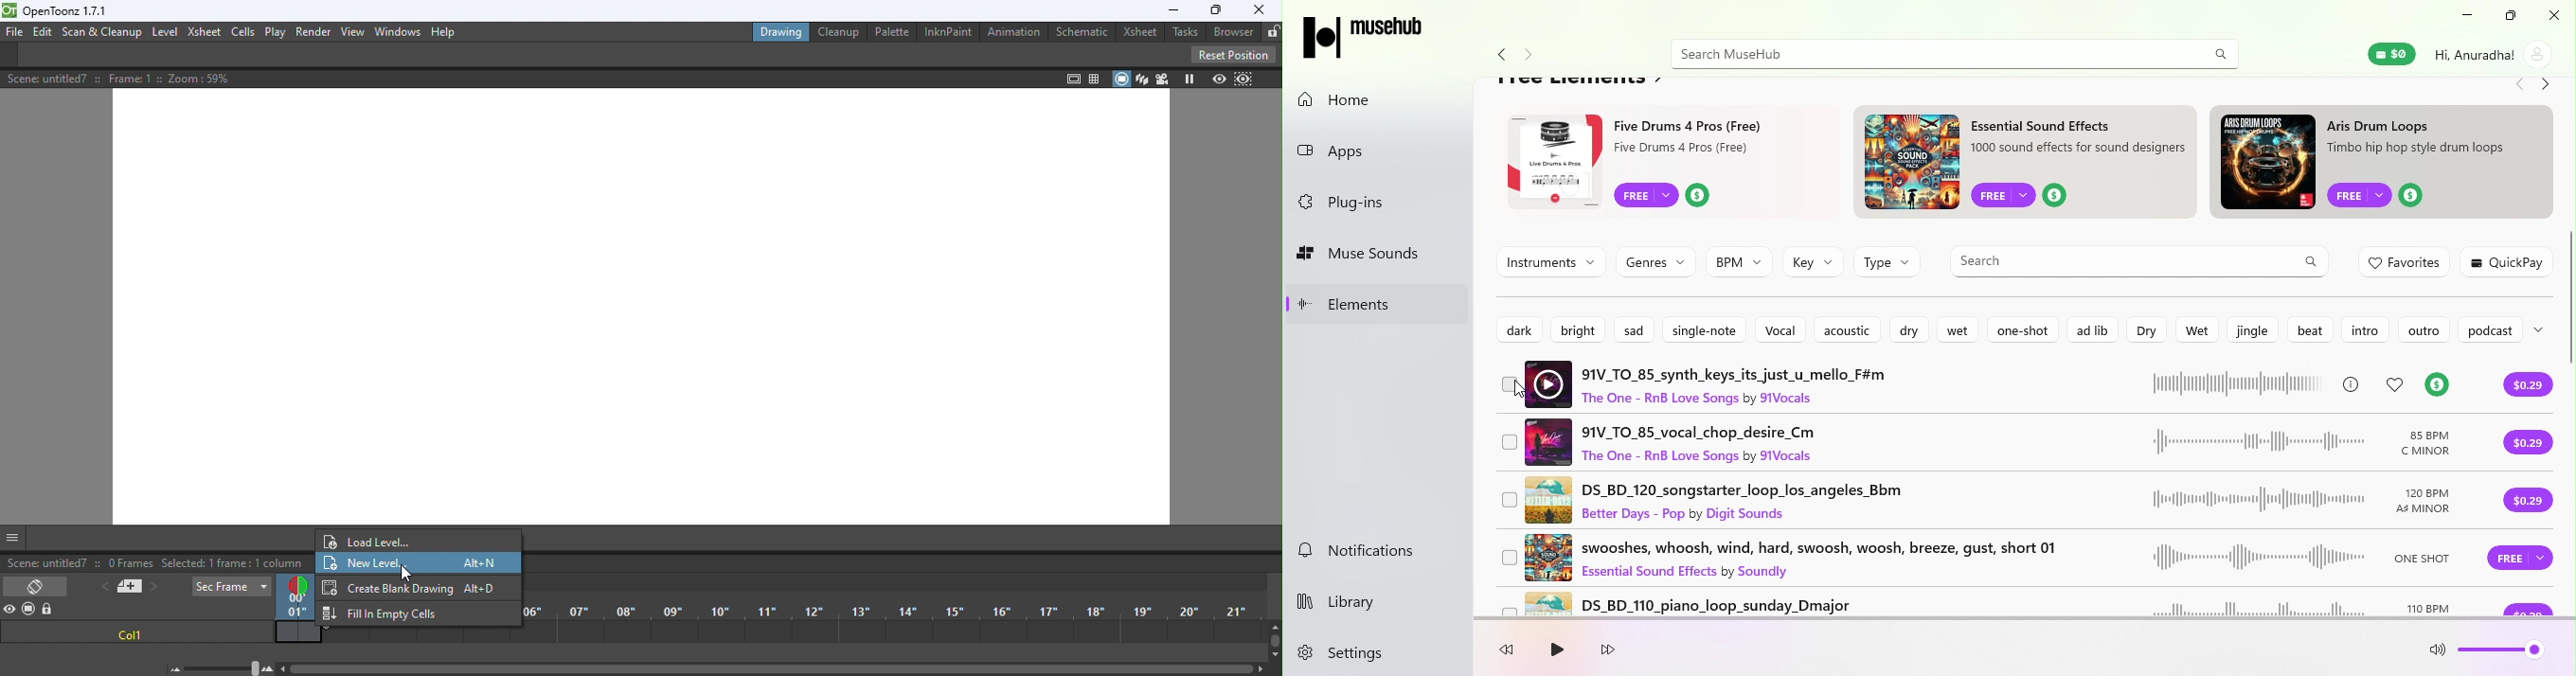 This screenshot has width=2576, height=700. Describe the element at coordinates (294, 607) in the screenshot. I see `Current frame` at that location.